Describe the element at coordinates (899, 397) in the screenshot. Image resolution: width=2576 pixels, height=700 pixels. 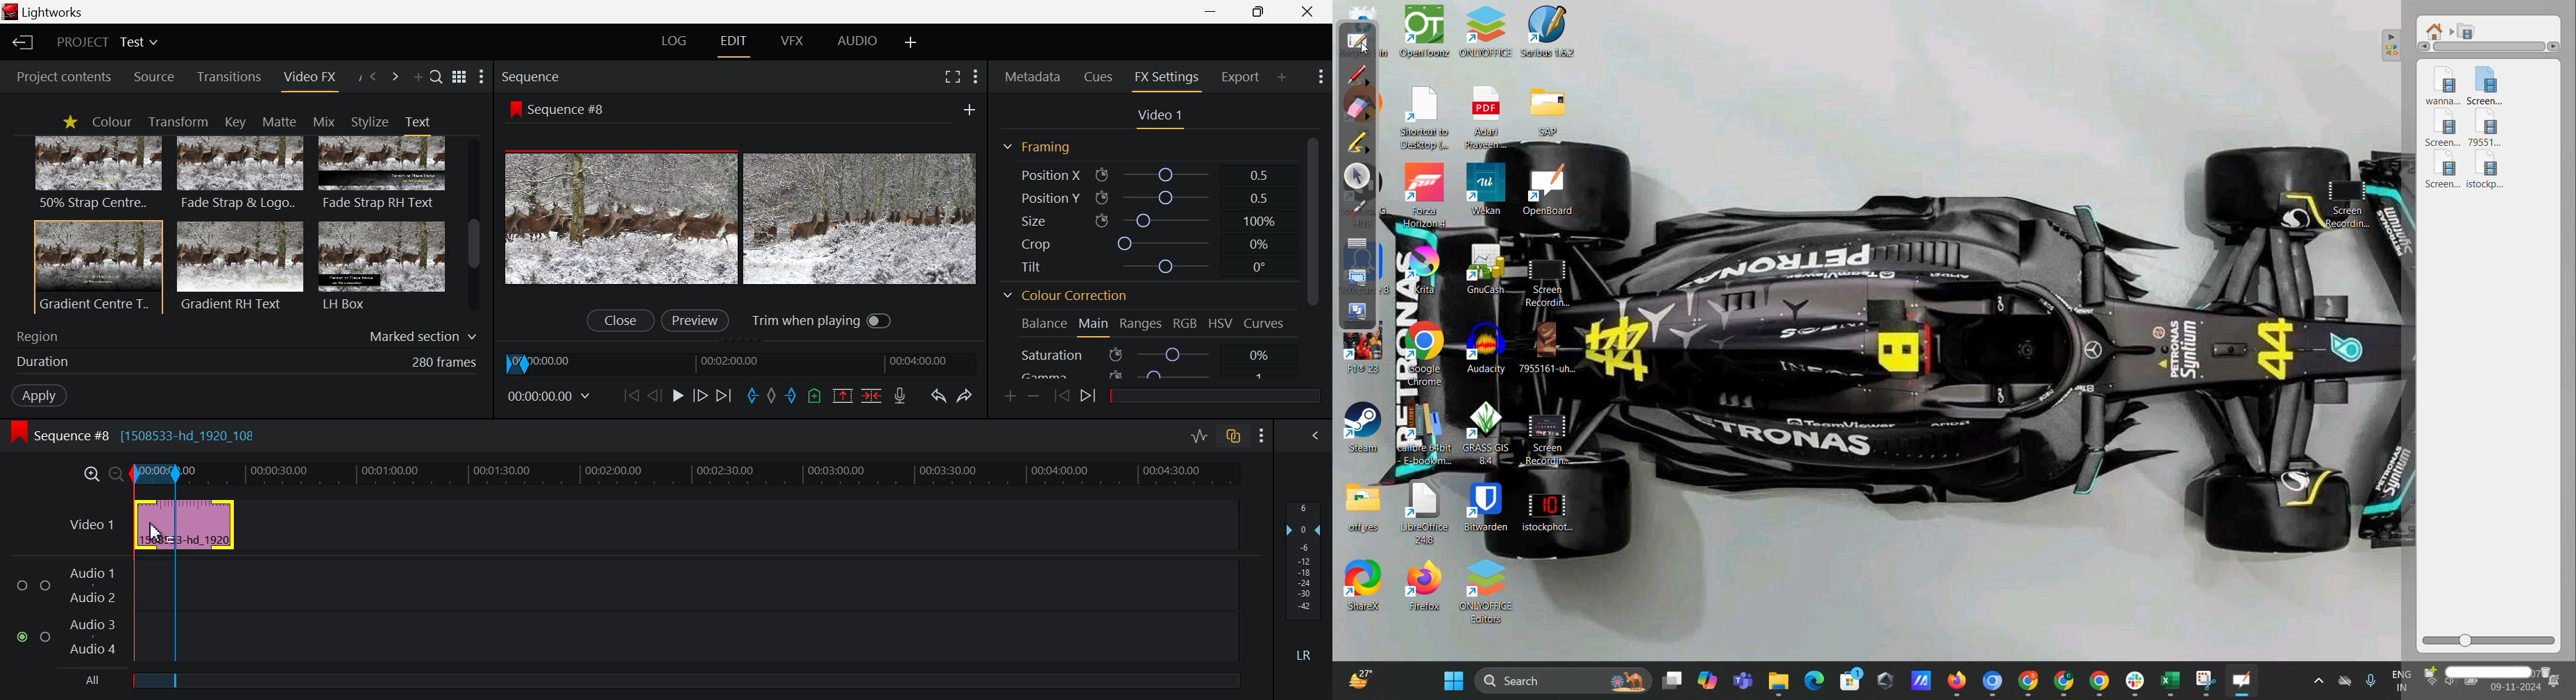
I see `Record voiceover` at that location.